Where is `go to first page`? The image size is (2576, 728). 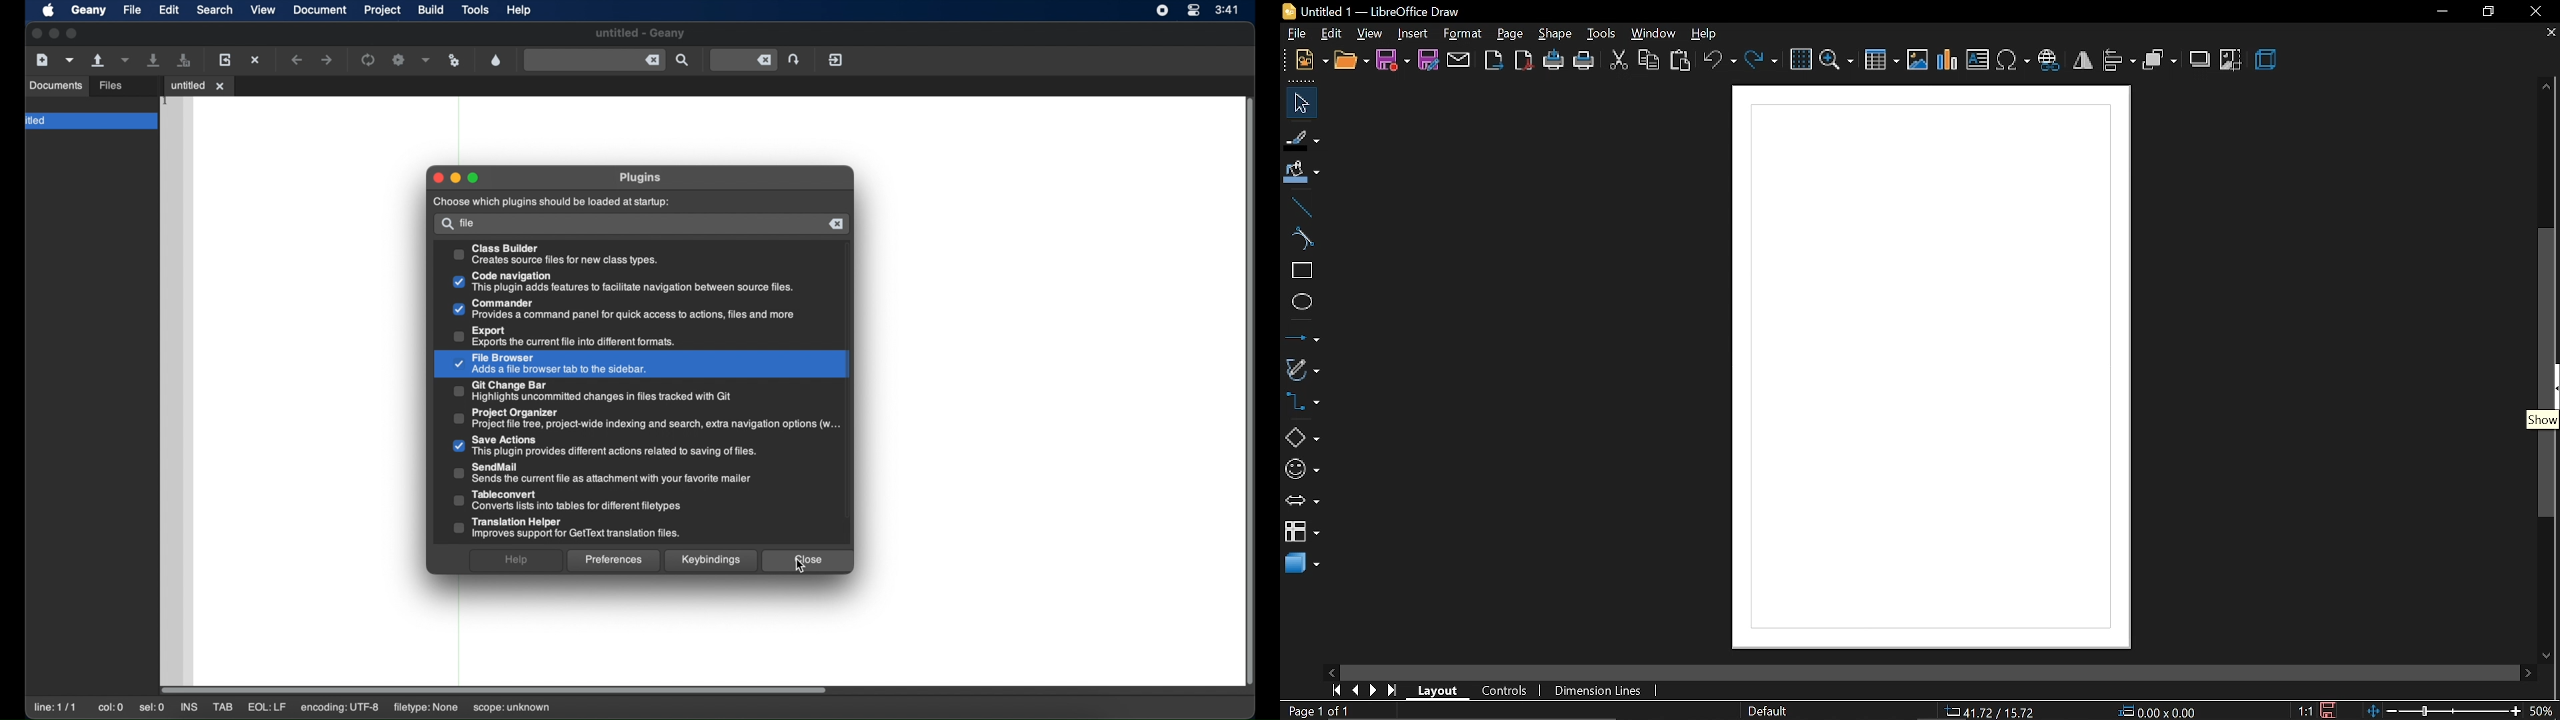 go to first page is located at coordinates (1334, 690).